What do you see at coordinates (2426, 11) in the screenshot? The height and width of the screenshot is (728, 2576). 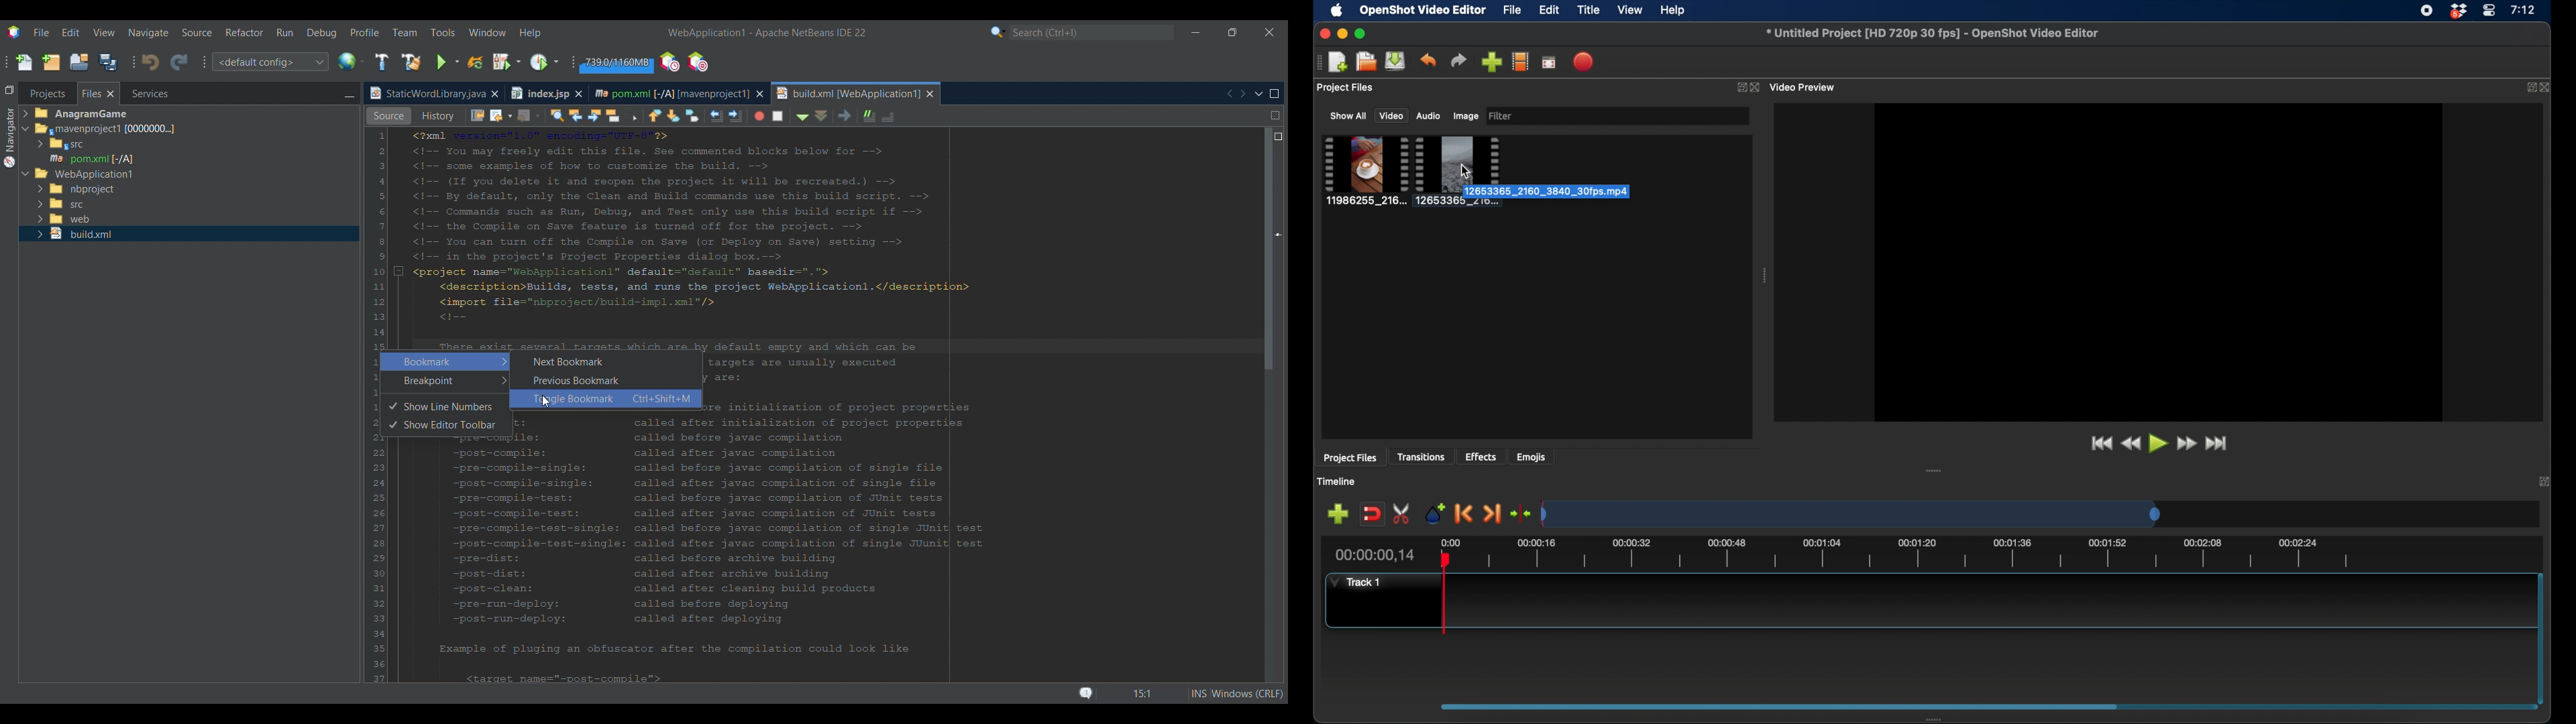 I see `screen recorder icon` at bounding box center [2426, 11].